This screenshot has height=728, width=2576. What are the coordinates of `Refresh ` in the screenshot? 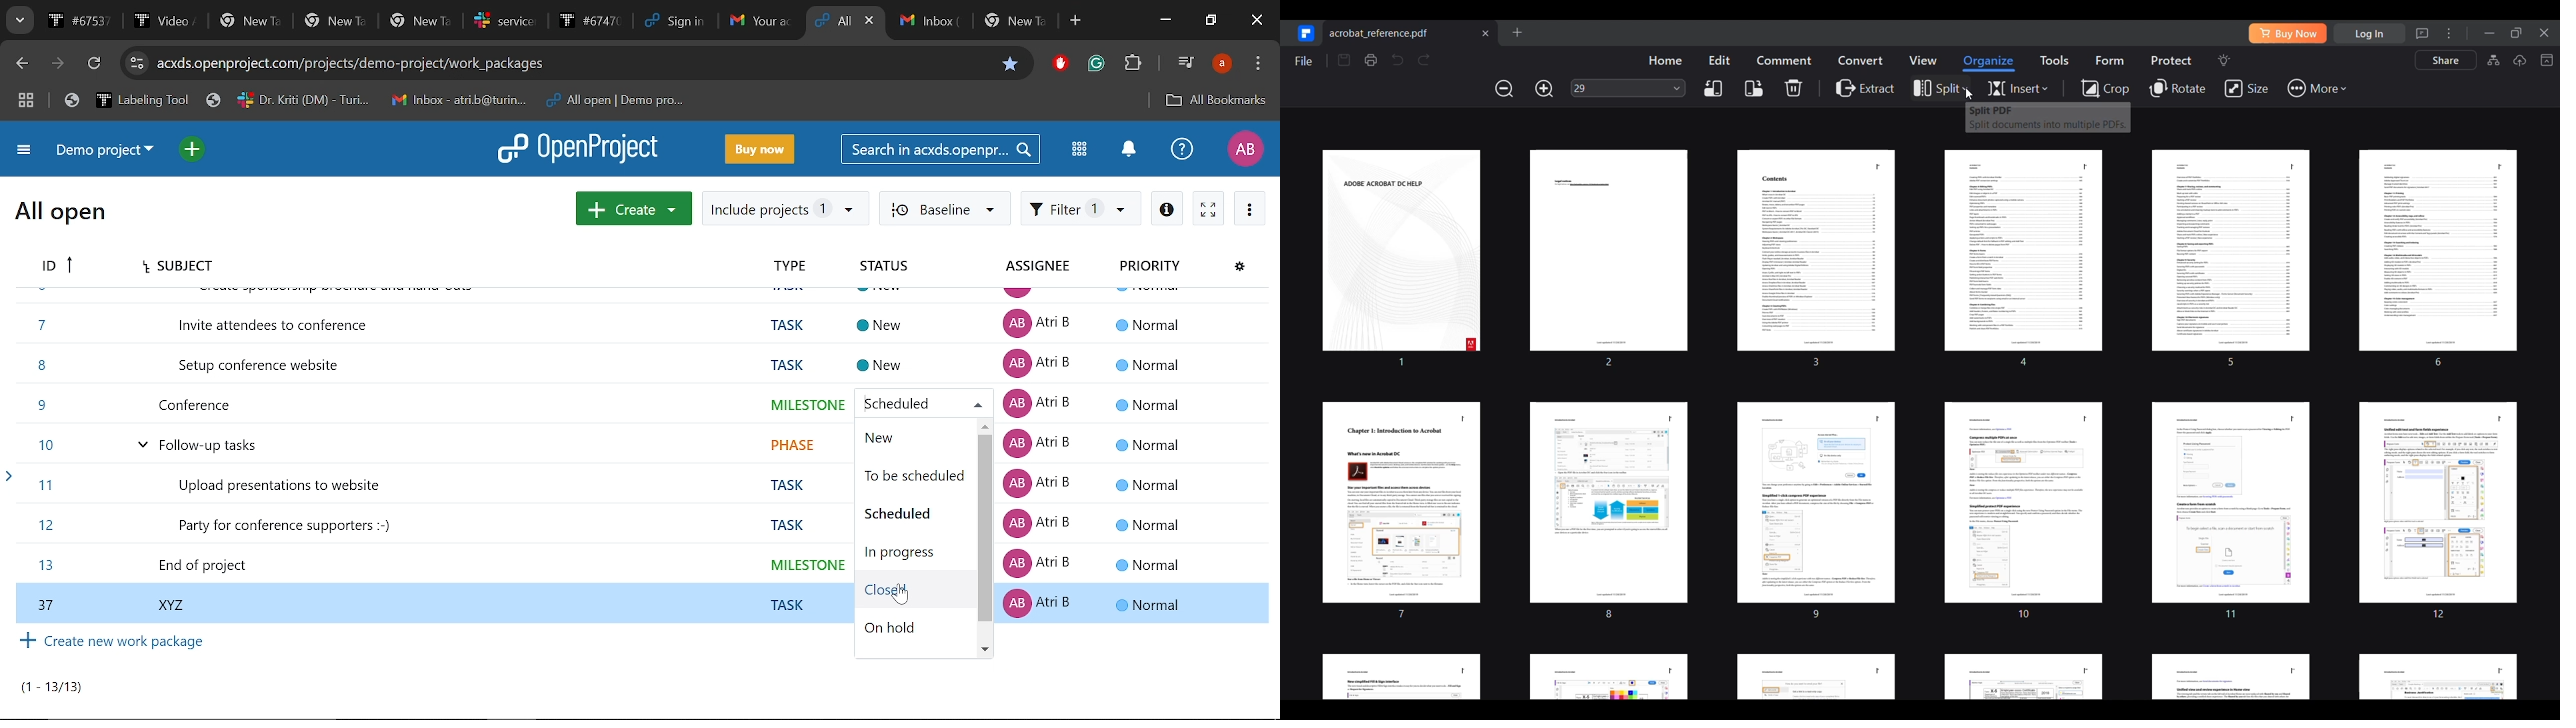 It's located at (96, 64).